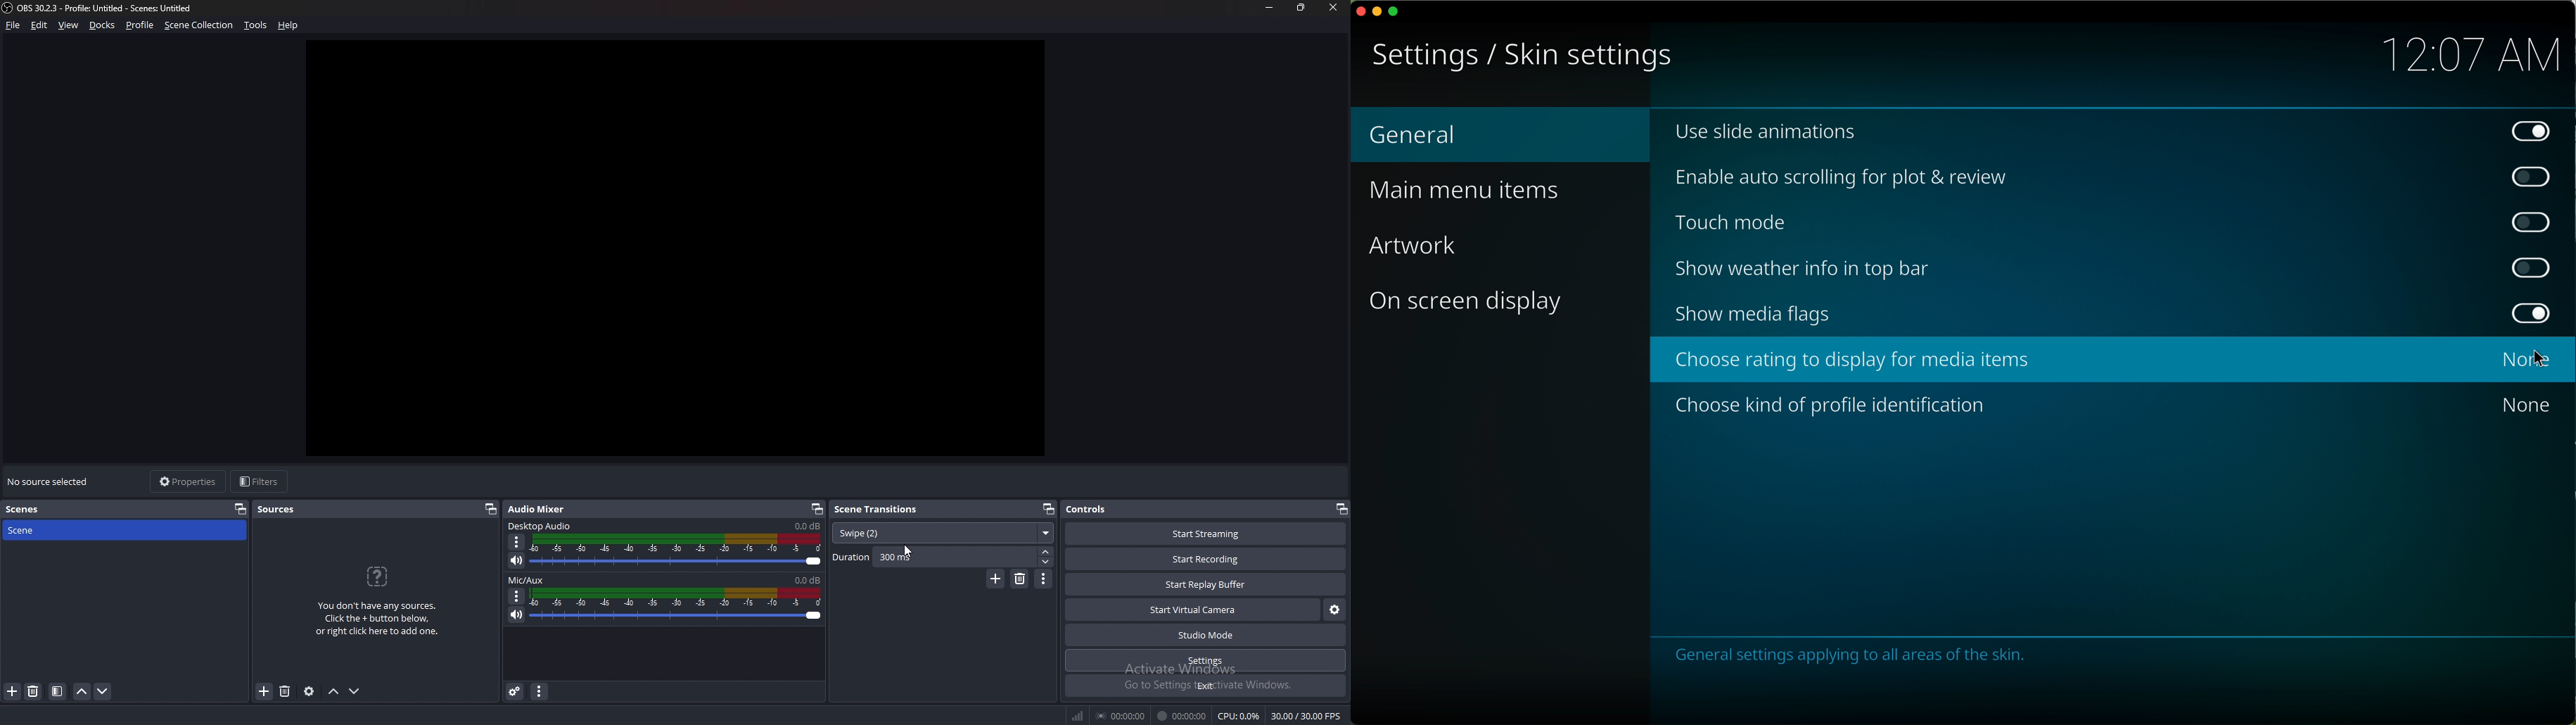 The image size is (2576, 728). I want to click on move scene down, so click(103, 691).